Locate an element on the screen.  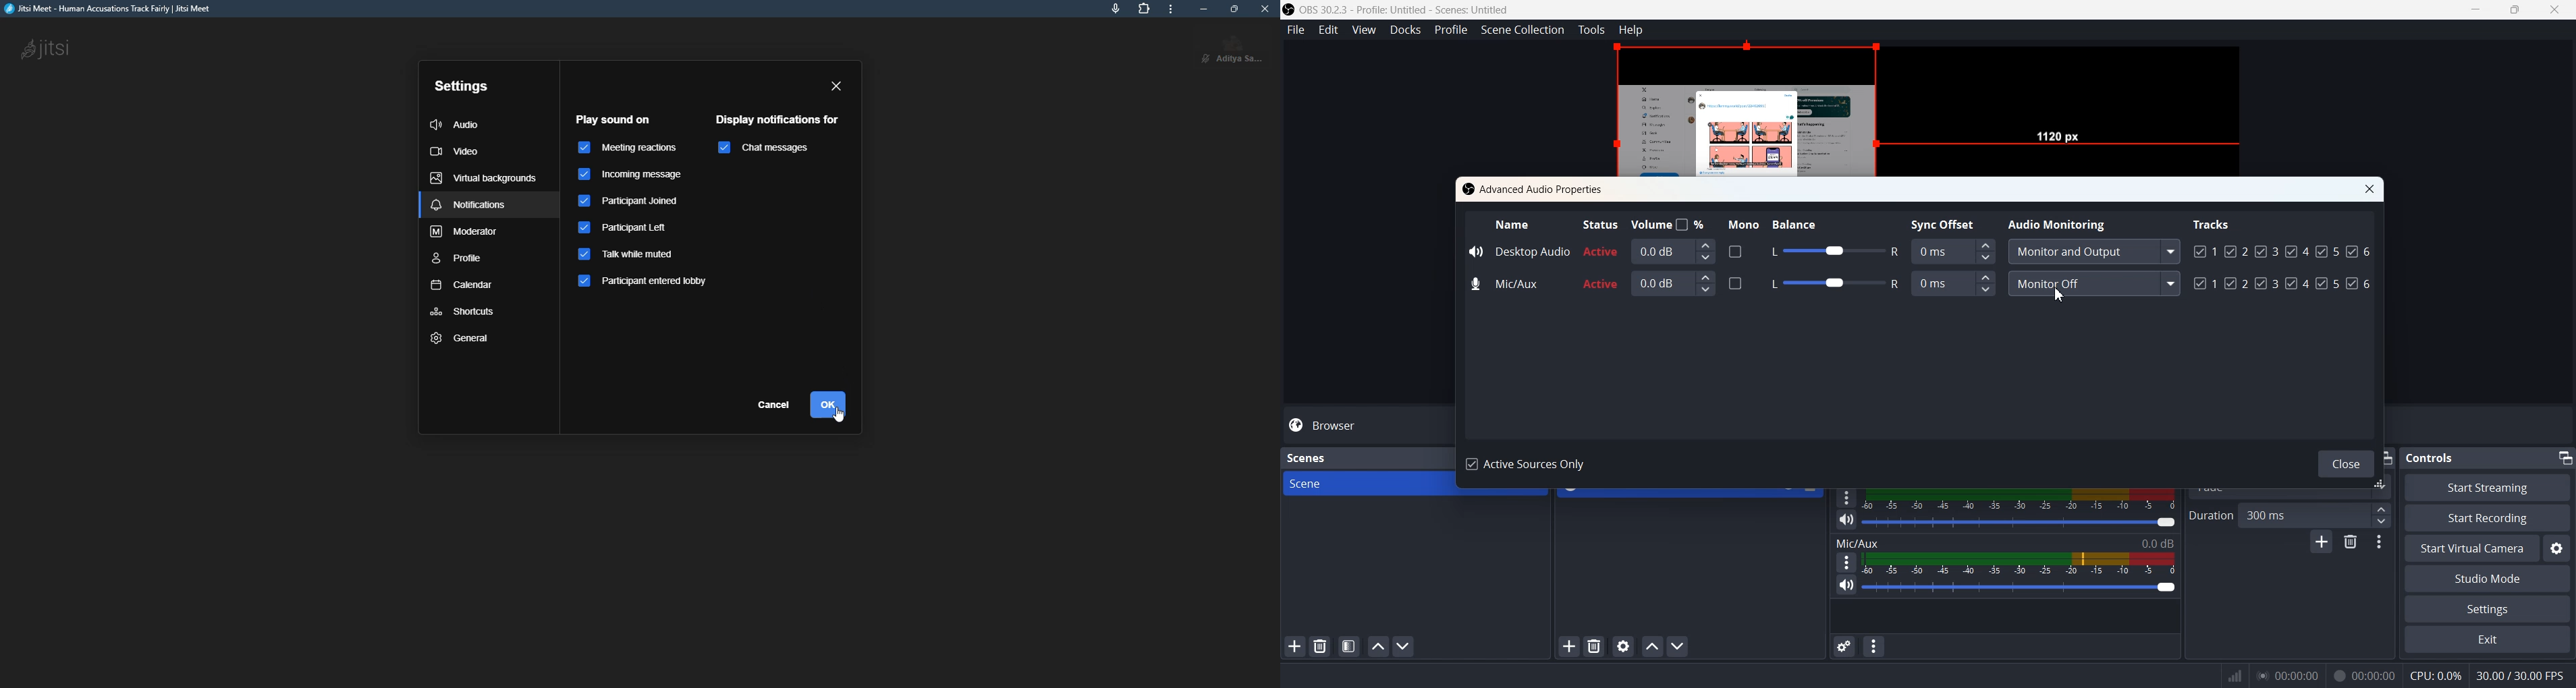
Mute / Unmute is located at coordinates (1846, 519).